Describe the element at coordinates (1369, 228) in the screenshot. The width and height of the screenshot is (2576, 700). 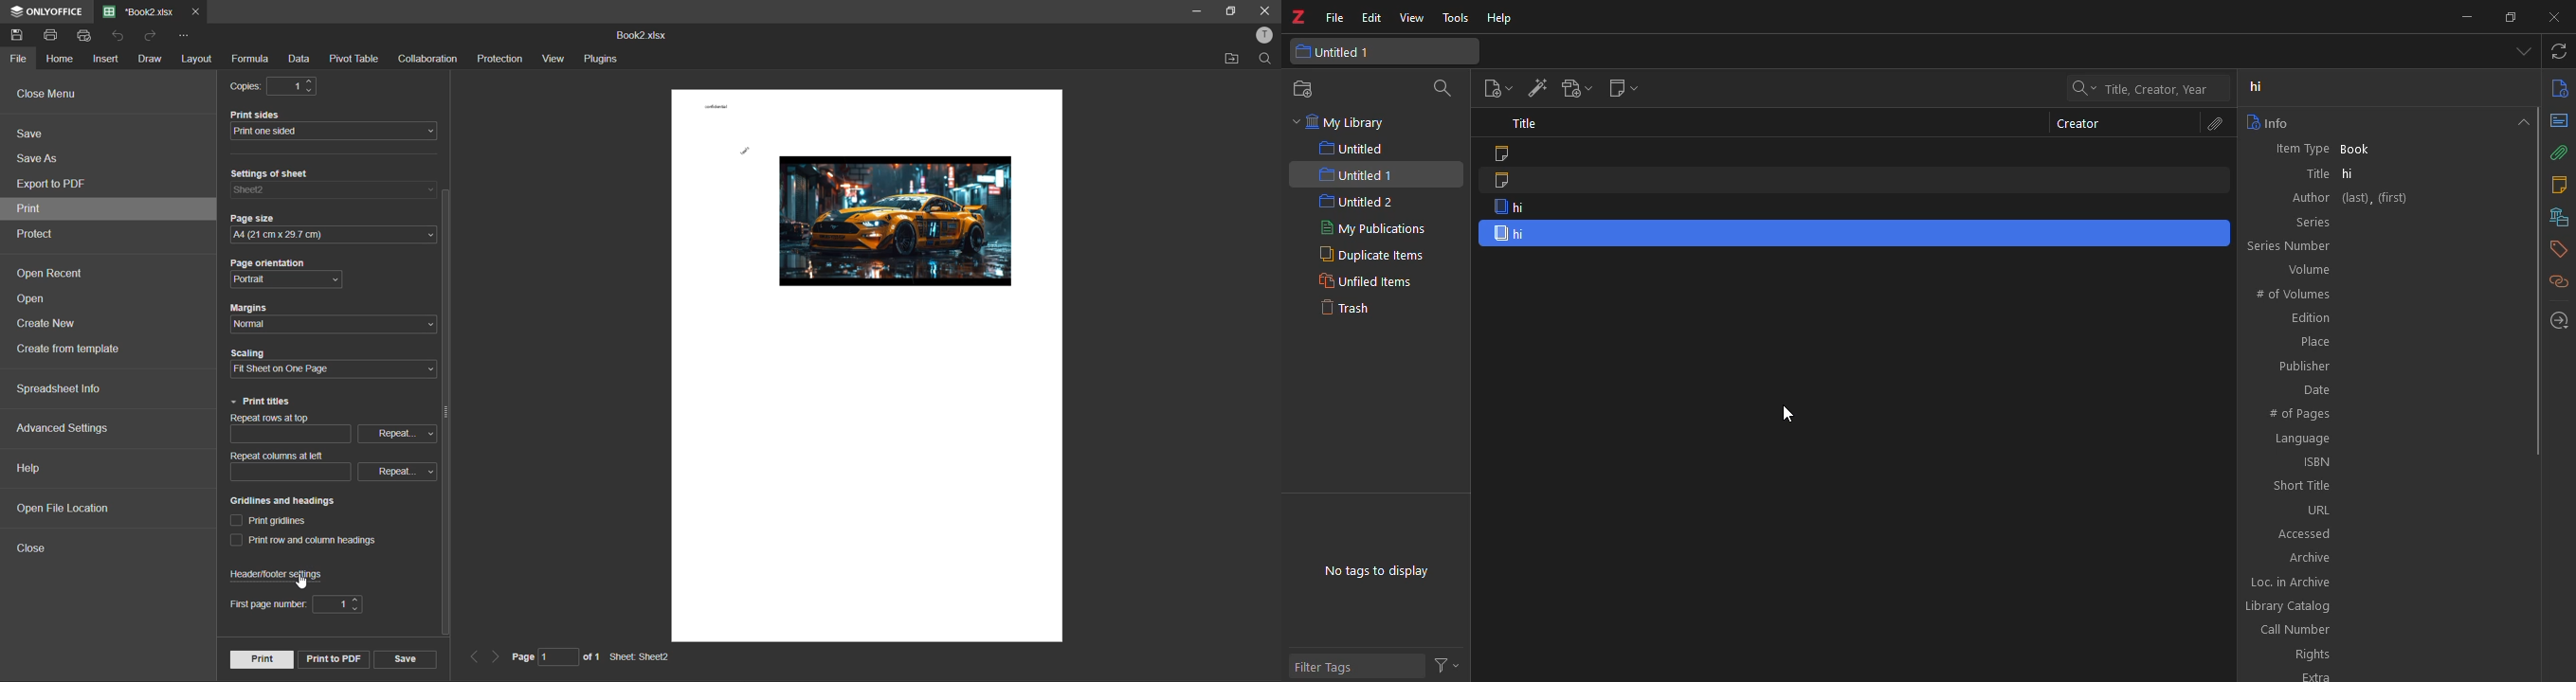
I see `my publications` at that location.